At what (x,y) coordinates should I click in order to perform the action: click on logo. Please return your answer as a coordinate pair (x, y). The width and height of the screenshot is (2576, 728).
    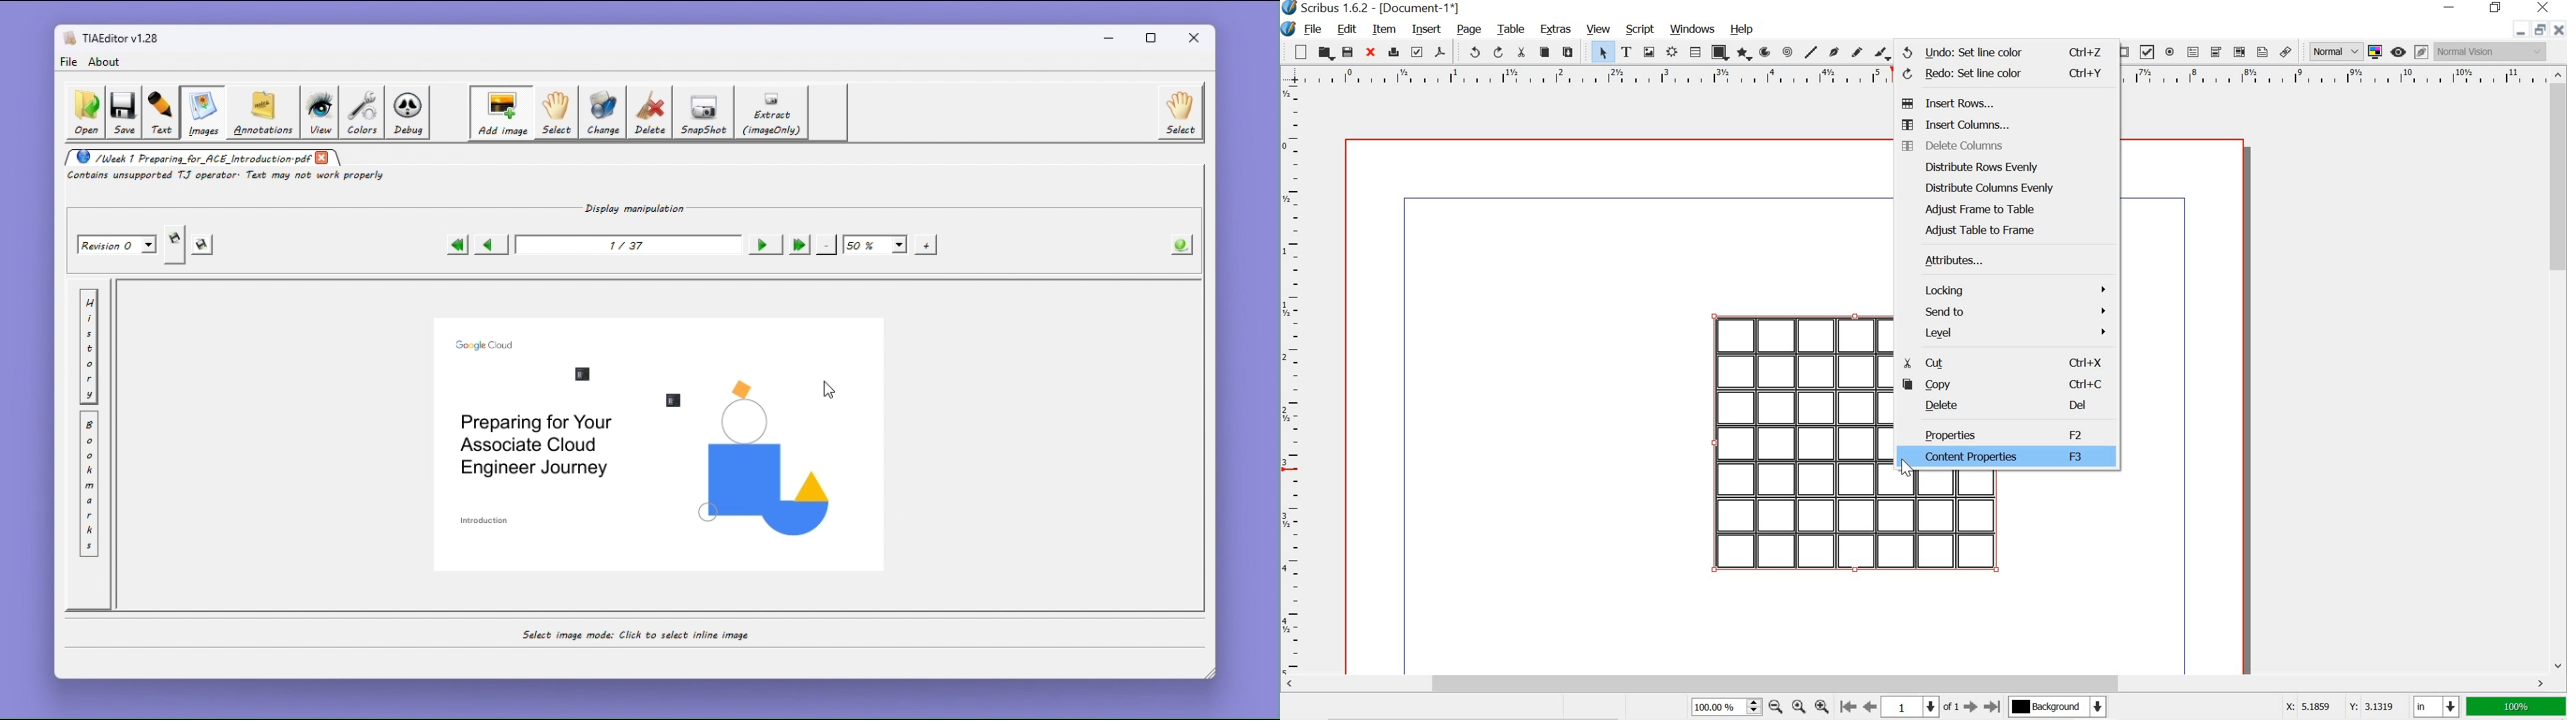
    Looking at the image, I should click on (1287, 29).